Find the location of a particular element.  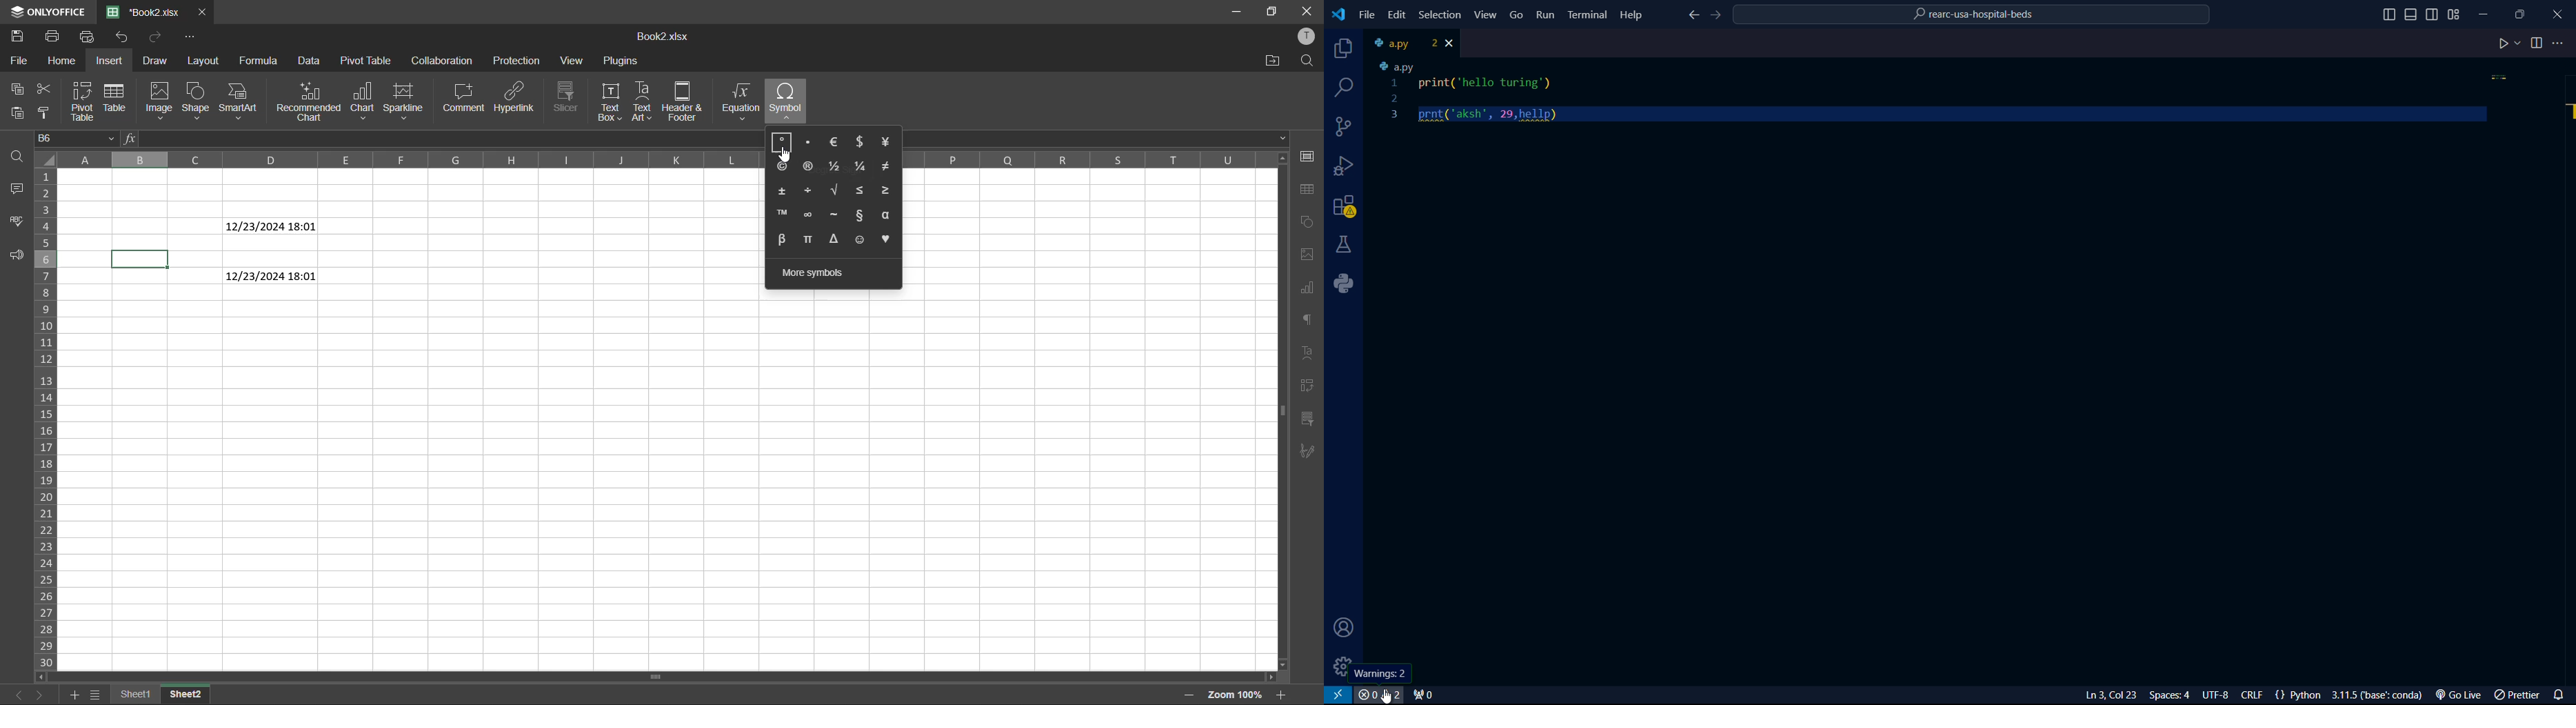

toggle sidebar is located at coordinates (2413, 14).